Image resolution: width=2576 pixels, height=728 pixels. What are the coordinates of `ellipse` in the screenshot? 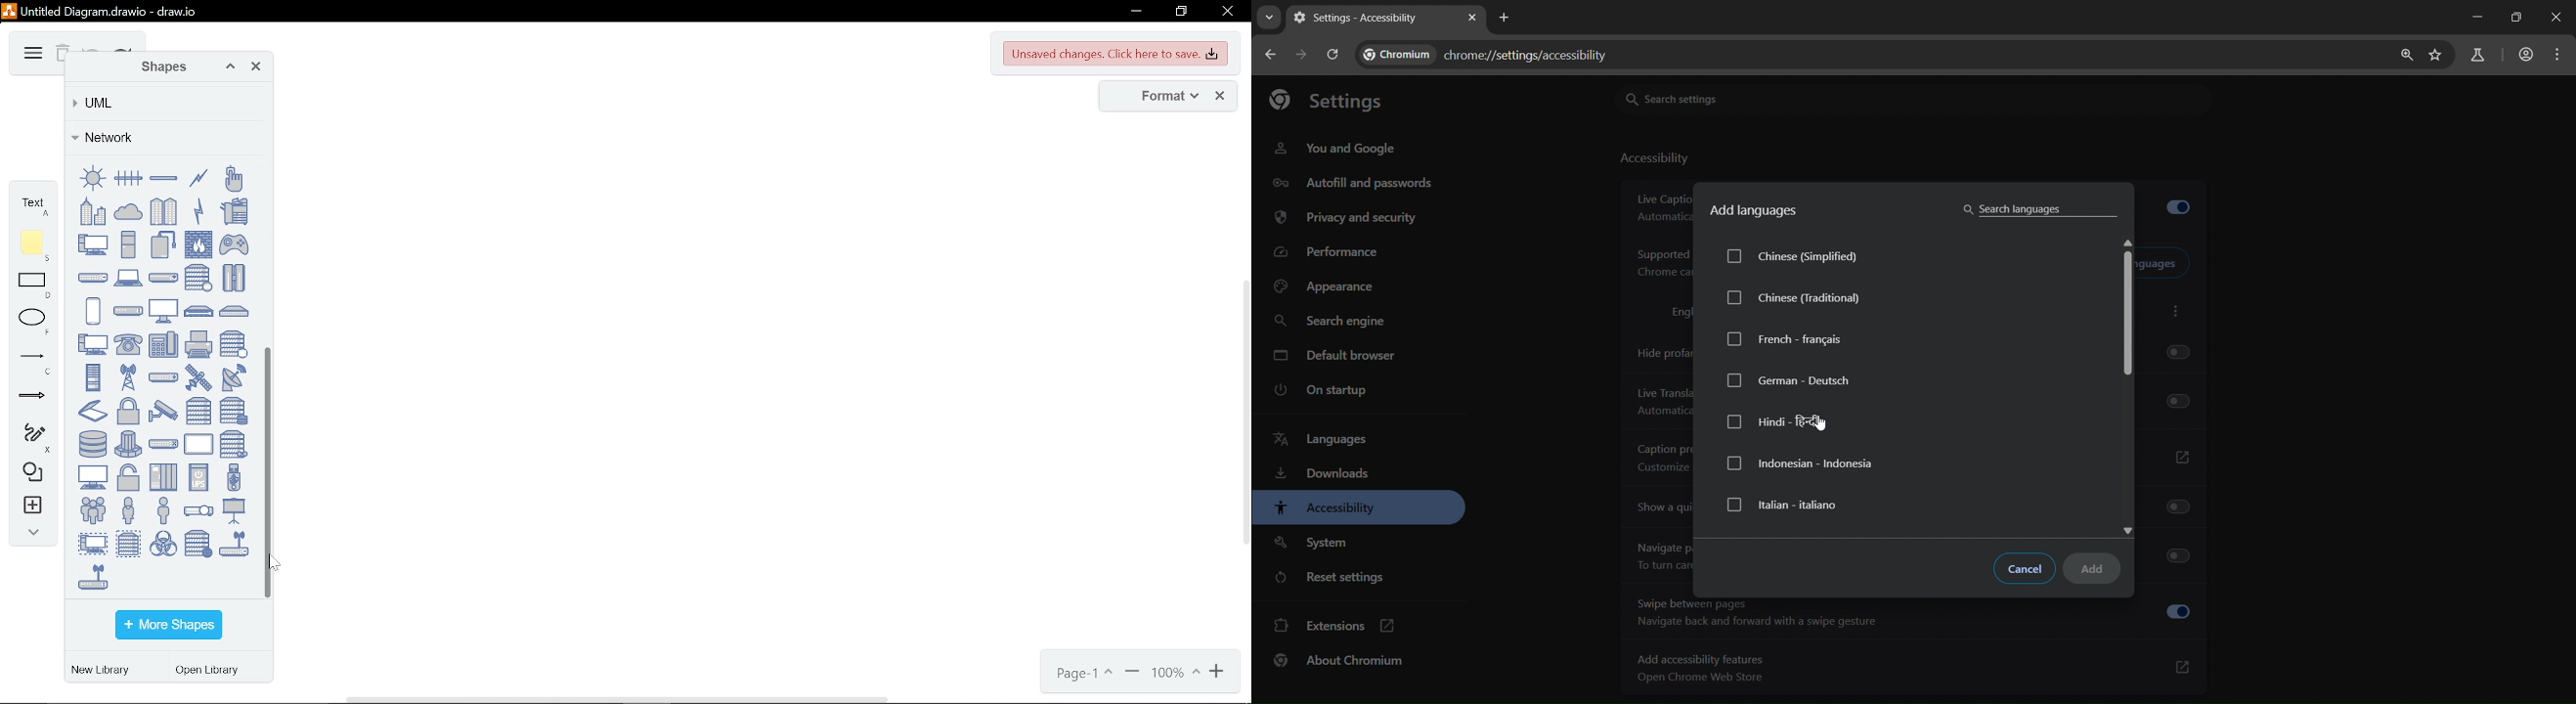 It's located at (35, 322).